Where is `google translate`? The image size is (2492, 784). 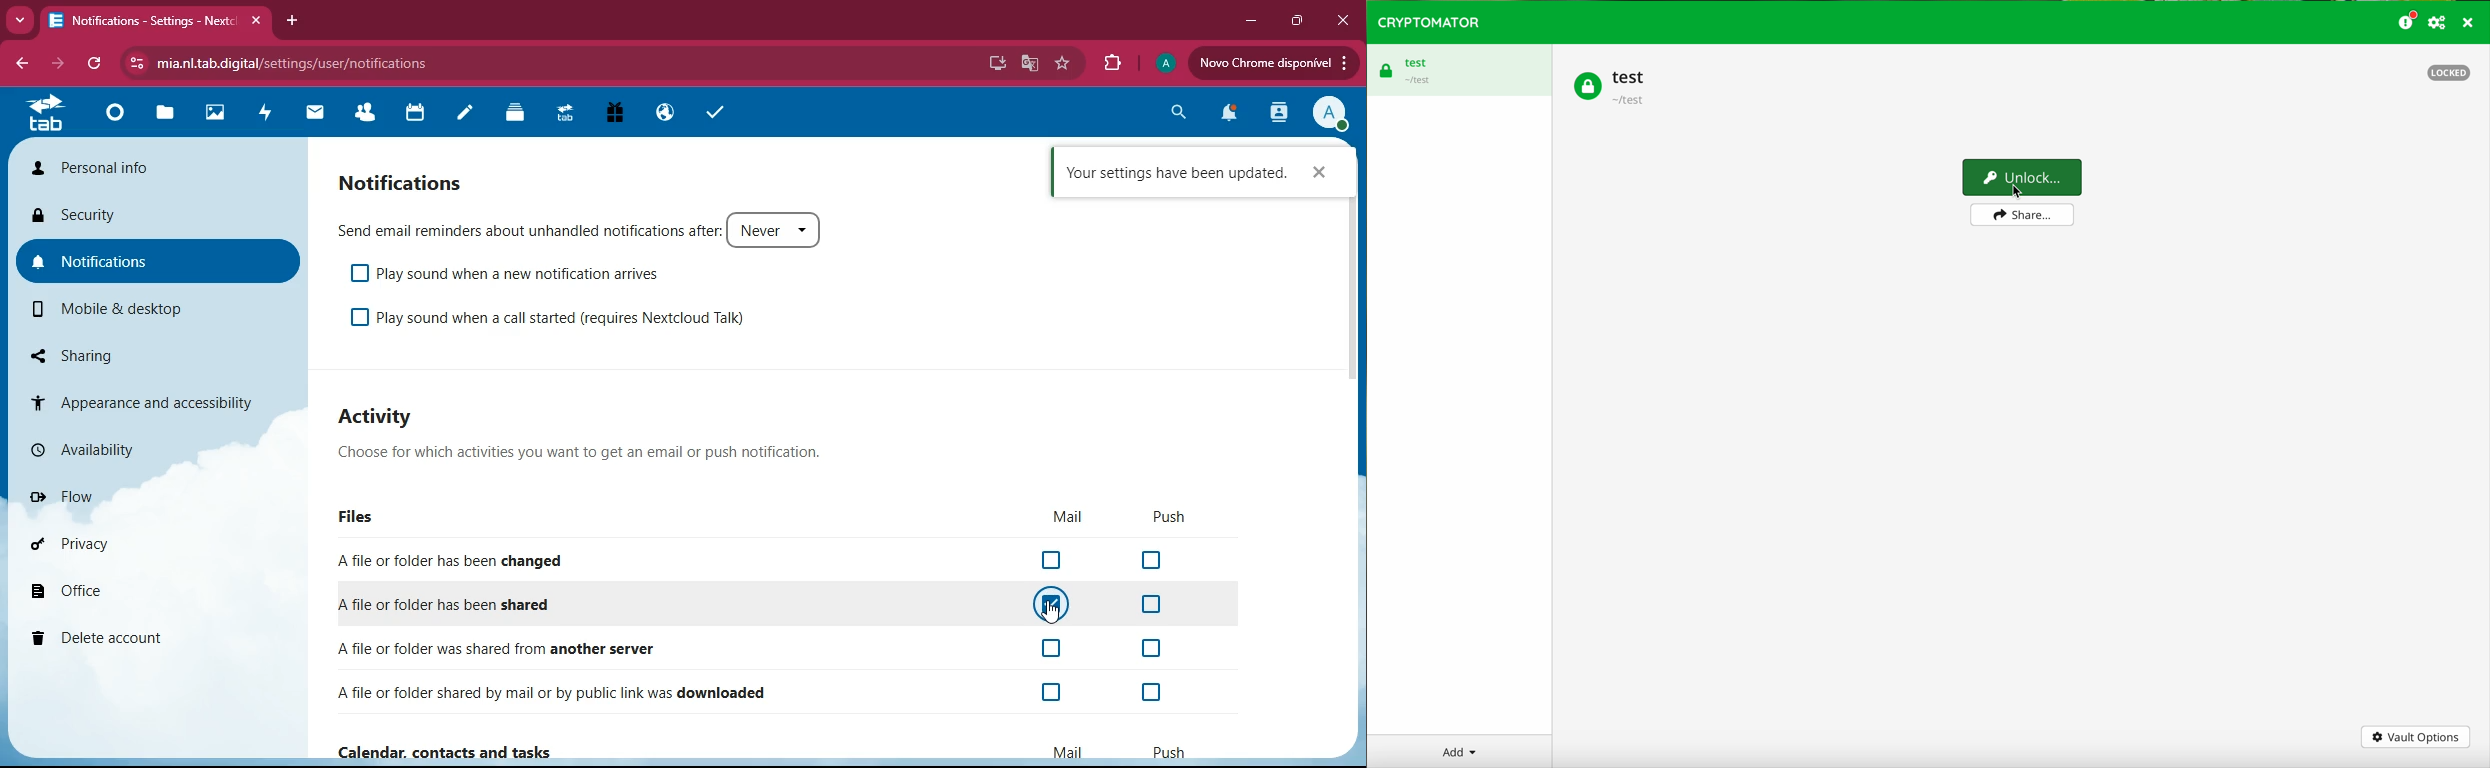 google translate is located at coordinates (1027, 64).